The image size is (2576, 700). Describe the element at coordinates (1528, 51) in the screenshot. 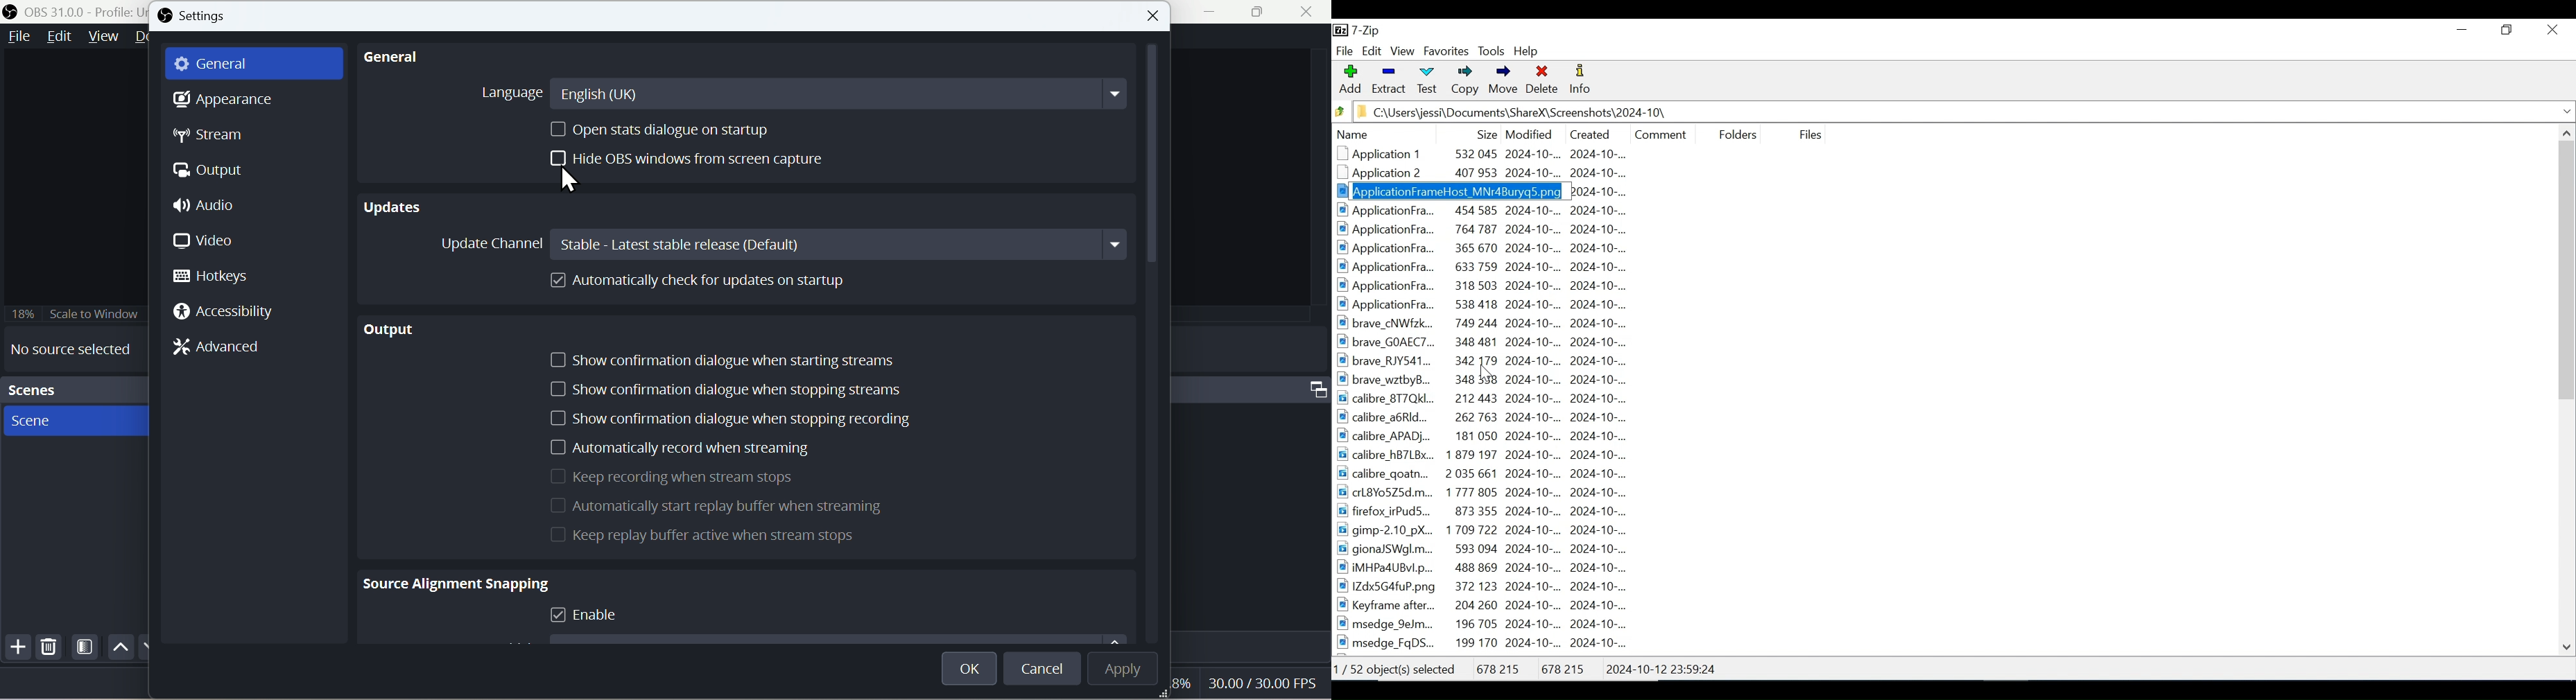

I see `Help` at that location.